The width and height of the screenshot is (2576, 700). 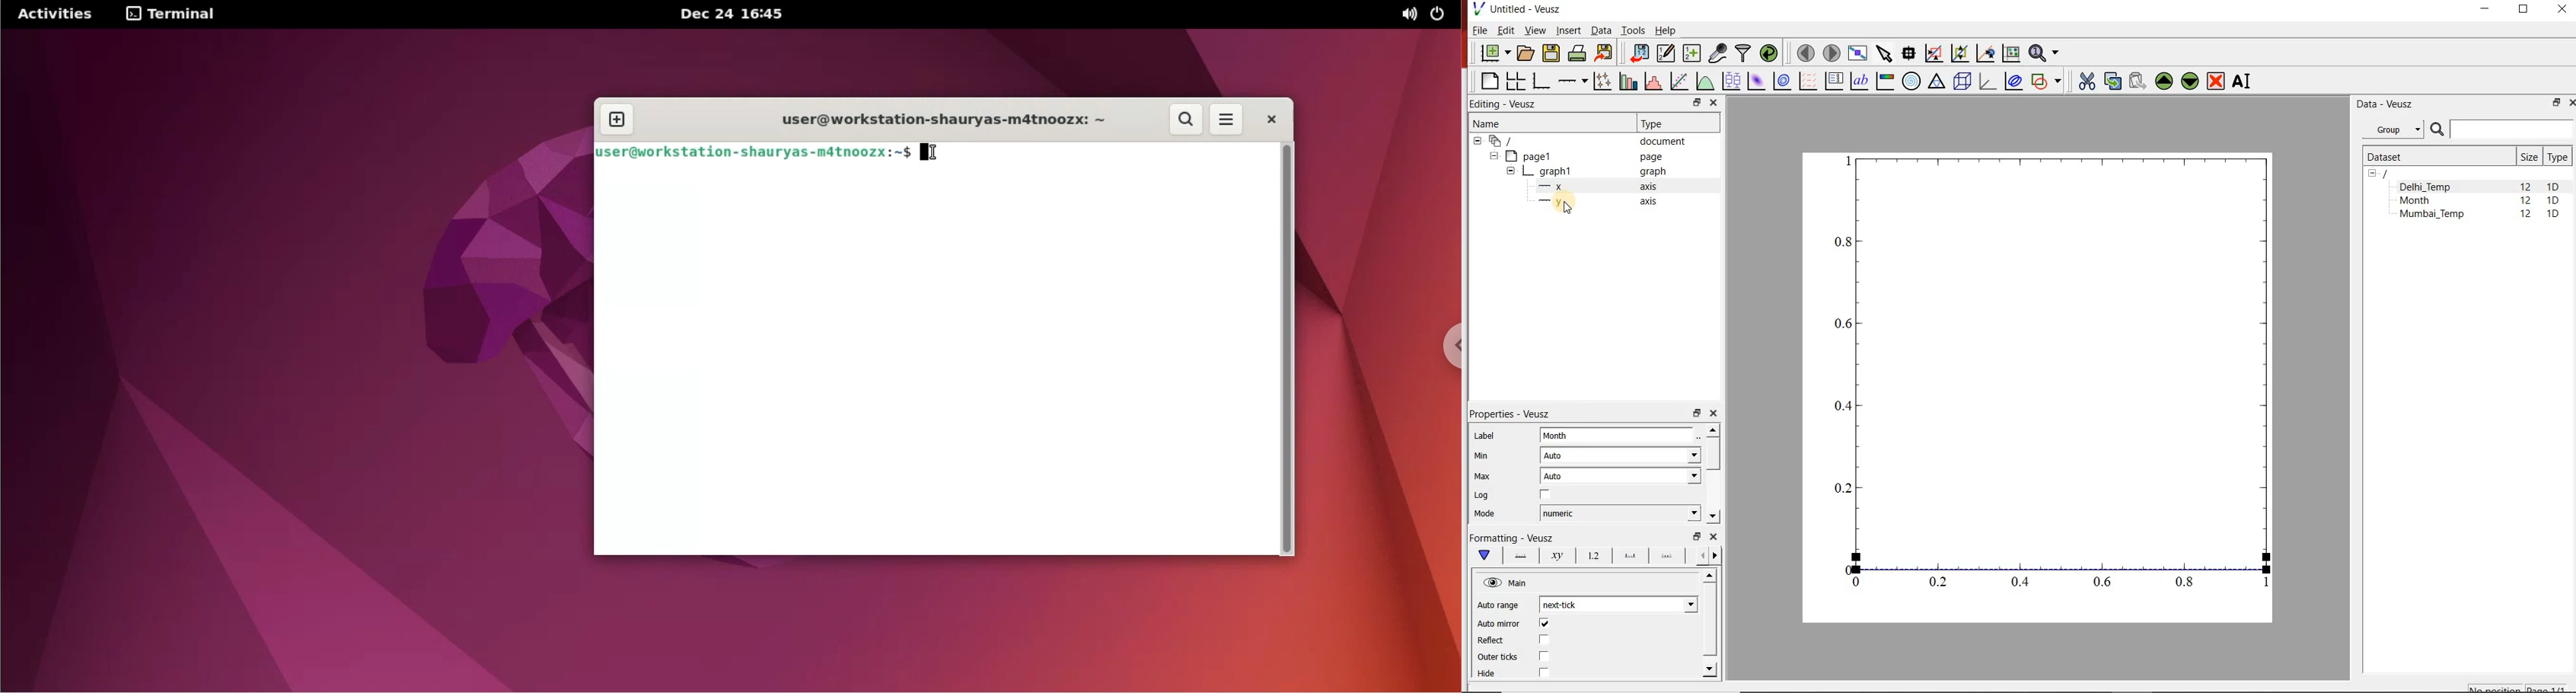 I want to click on copy the selected widget, so click(x=2111, y=81).